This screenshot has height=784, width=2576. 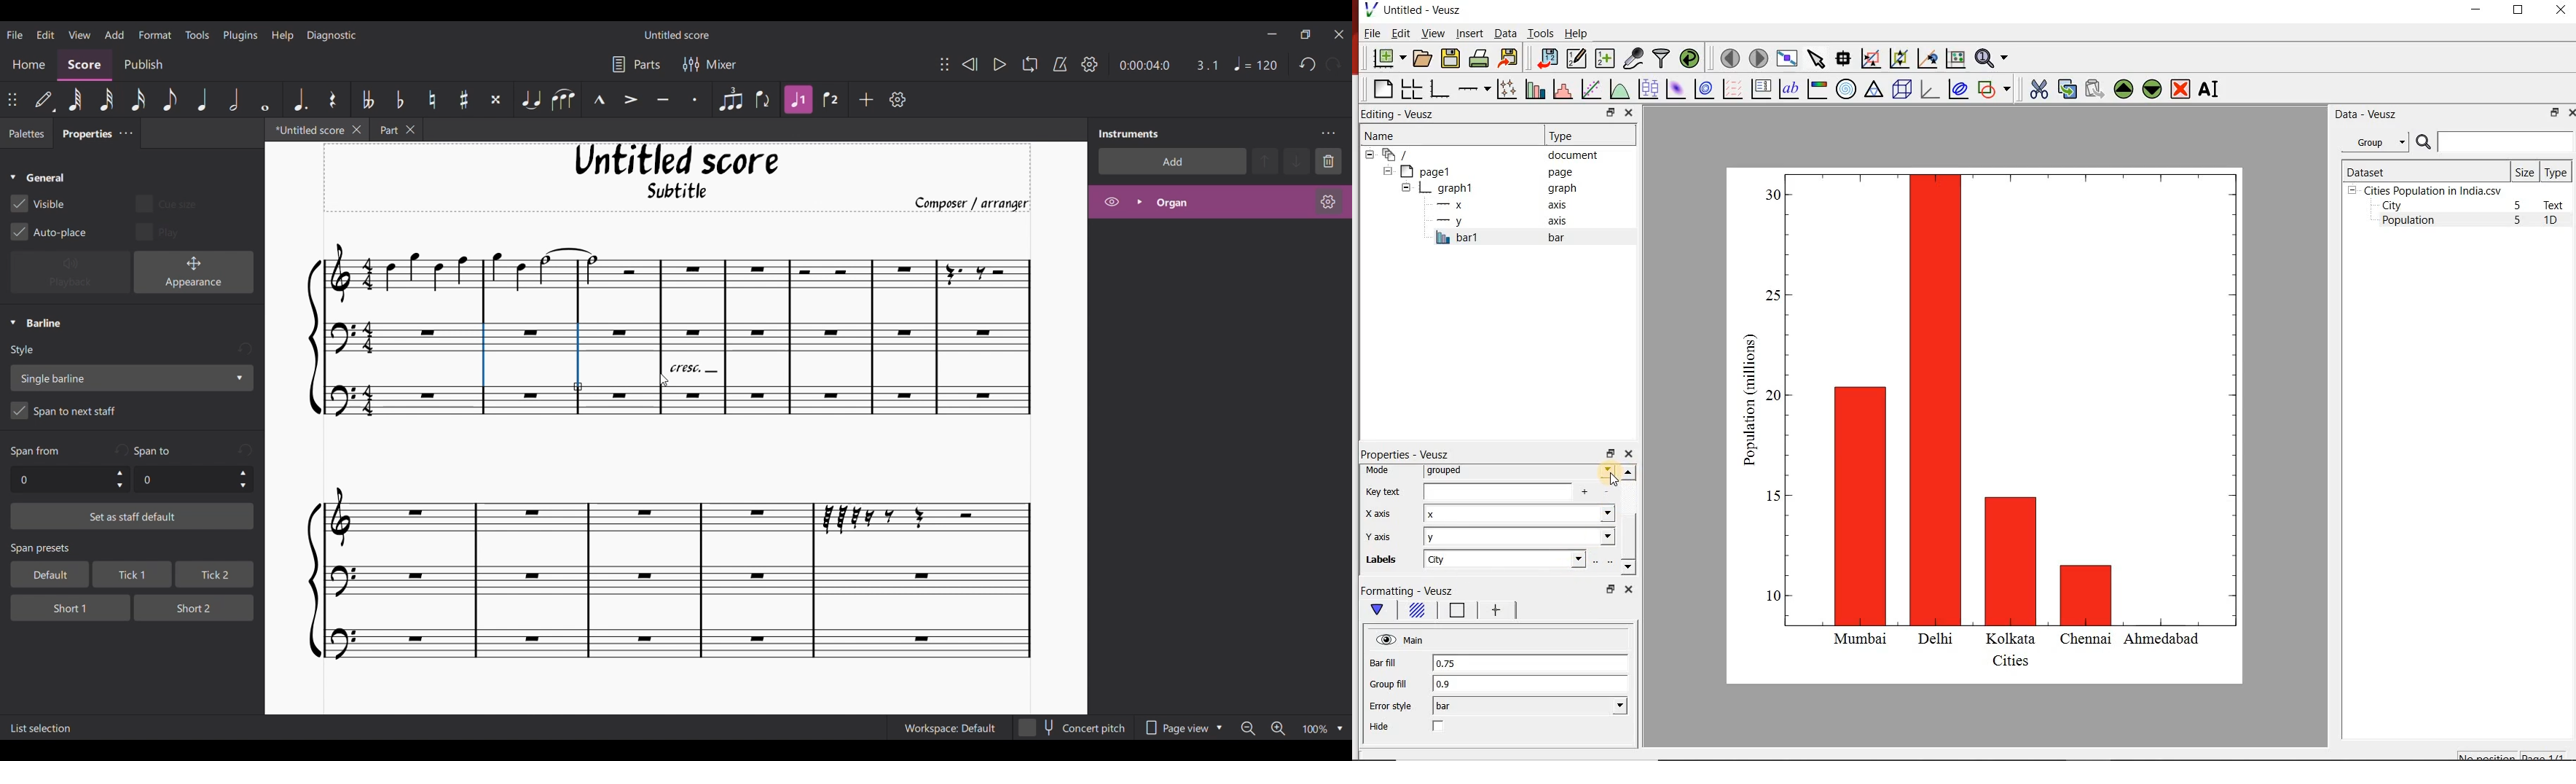 What do you see at coordinates (1504, 205) in the screenshot?
I see `x axis` at bounding box center [1504, 205].